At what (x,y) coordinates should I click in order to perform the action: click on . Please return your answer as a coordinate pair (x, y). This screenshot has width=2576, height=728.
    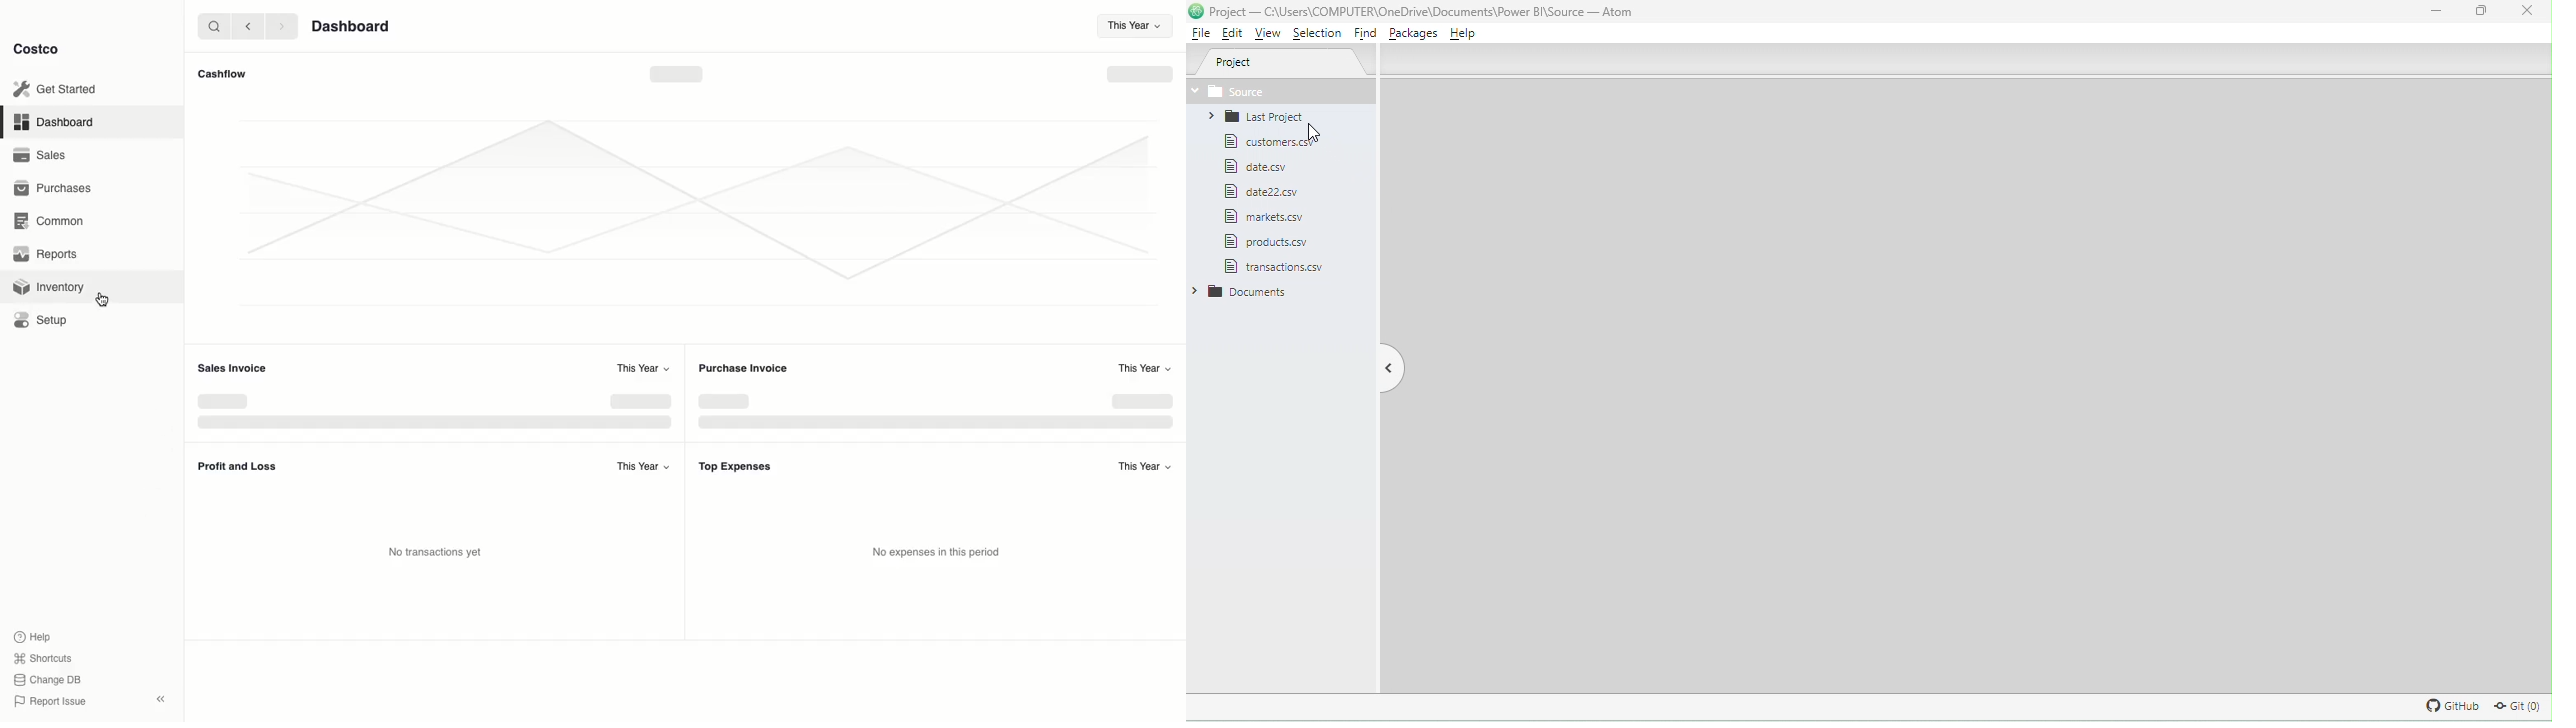
    Looking at the image, I should click on (1200, 33).